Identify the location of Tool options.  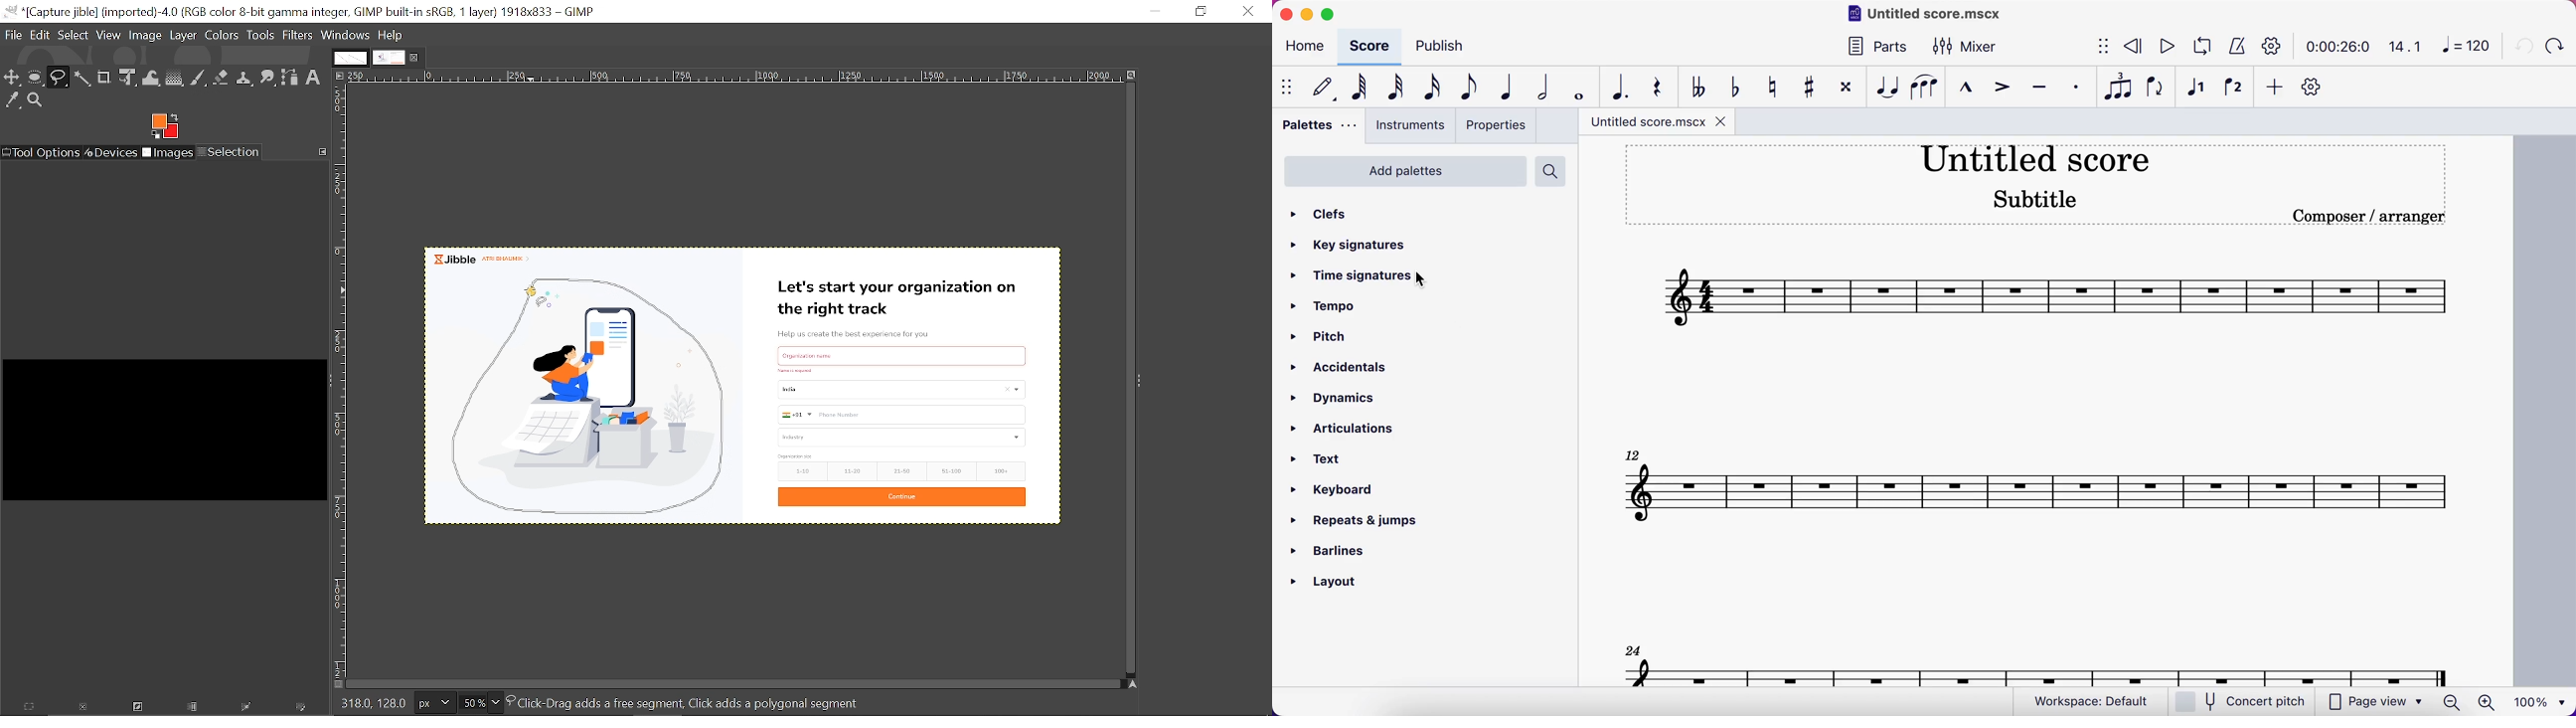
(42, 152).